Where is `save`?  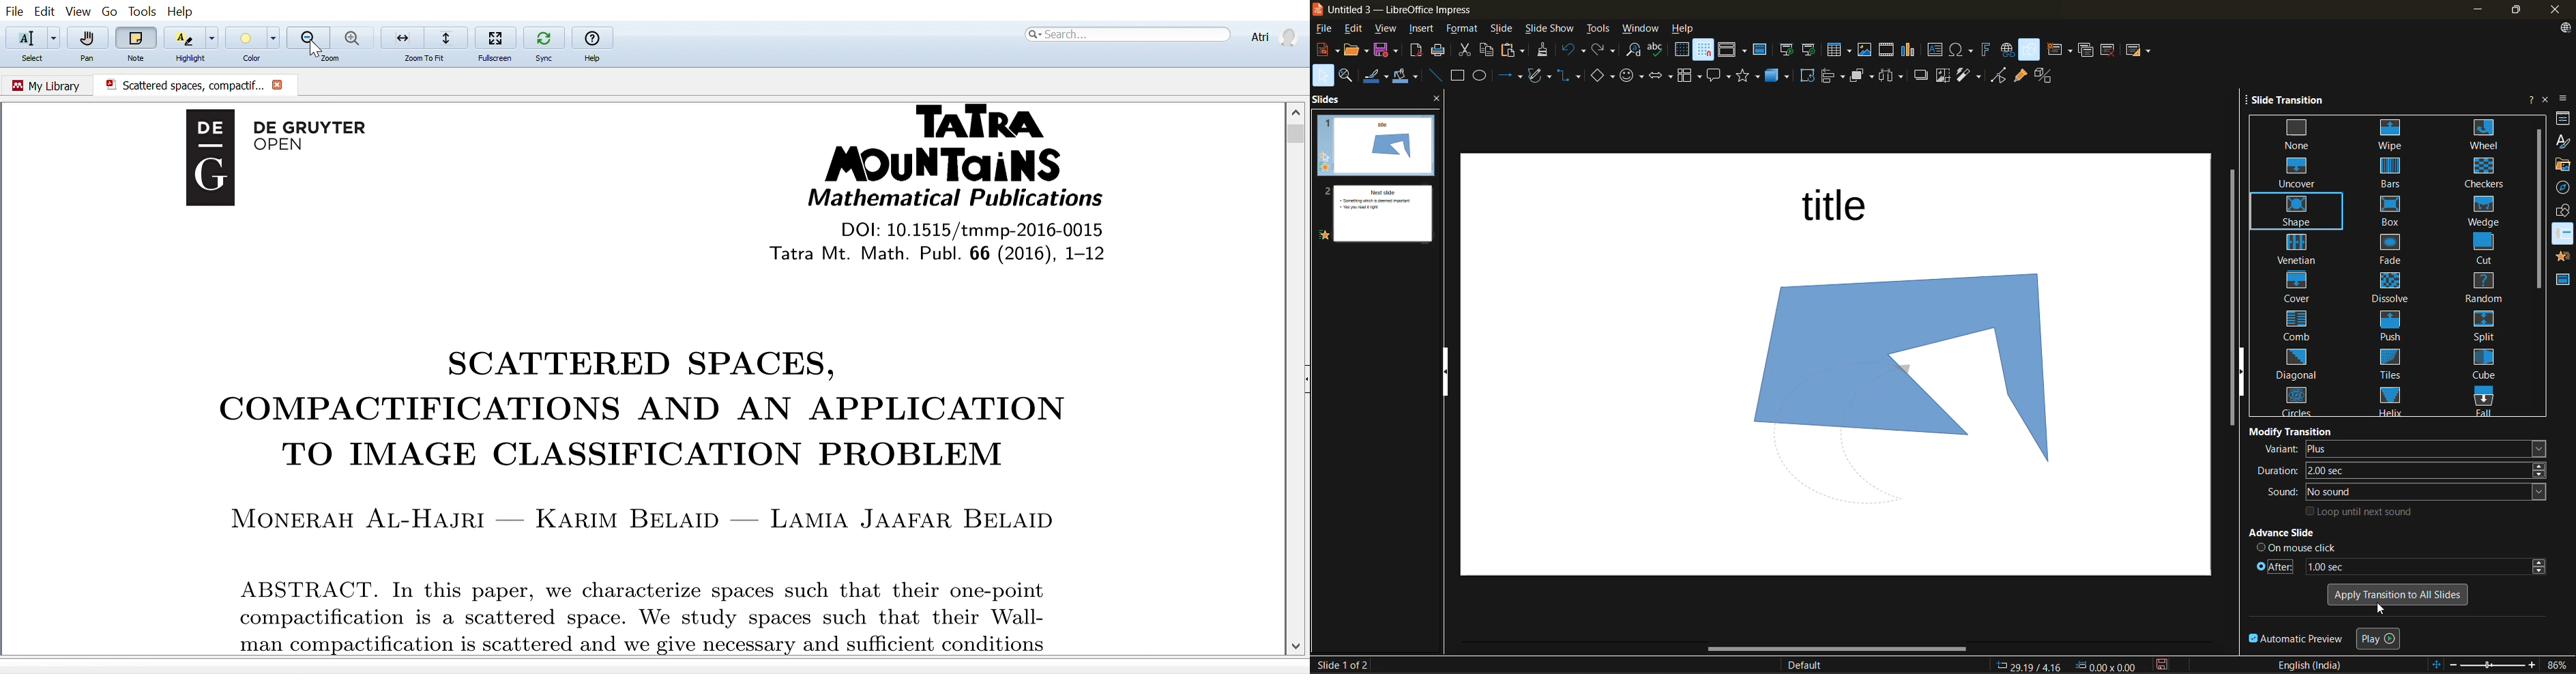
save is located at coordinates (1389, 51).